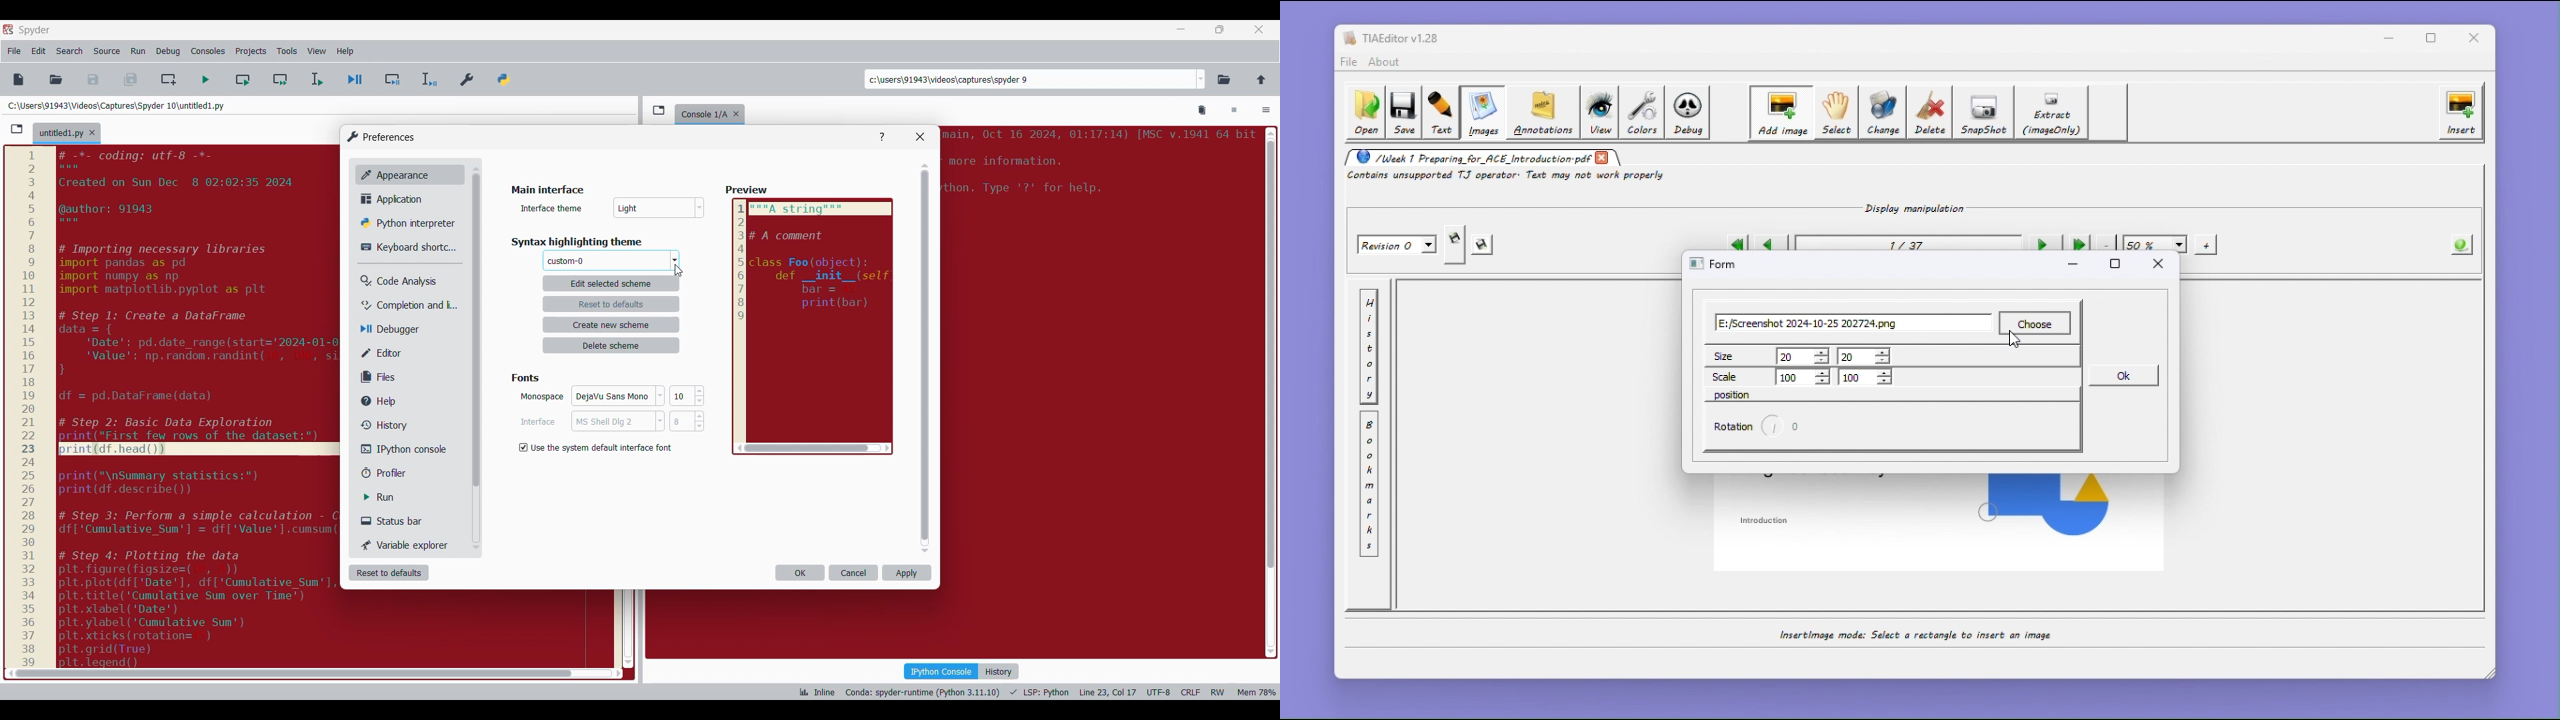  Describe the element at coordinates (287, 51) in the screenshot. I see `Tools menu` at that location.